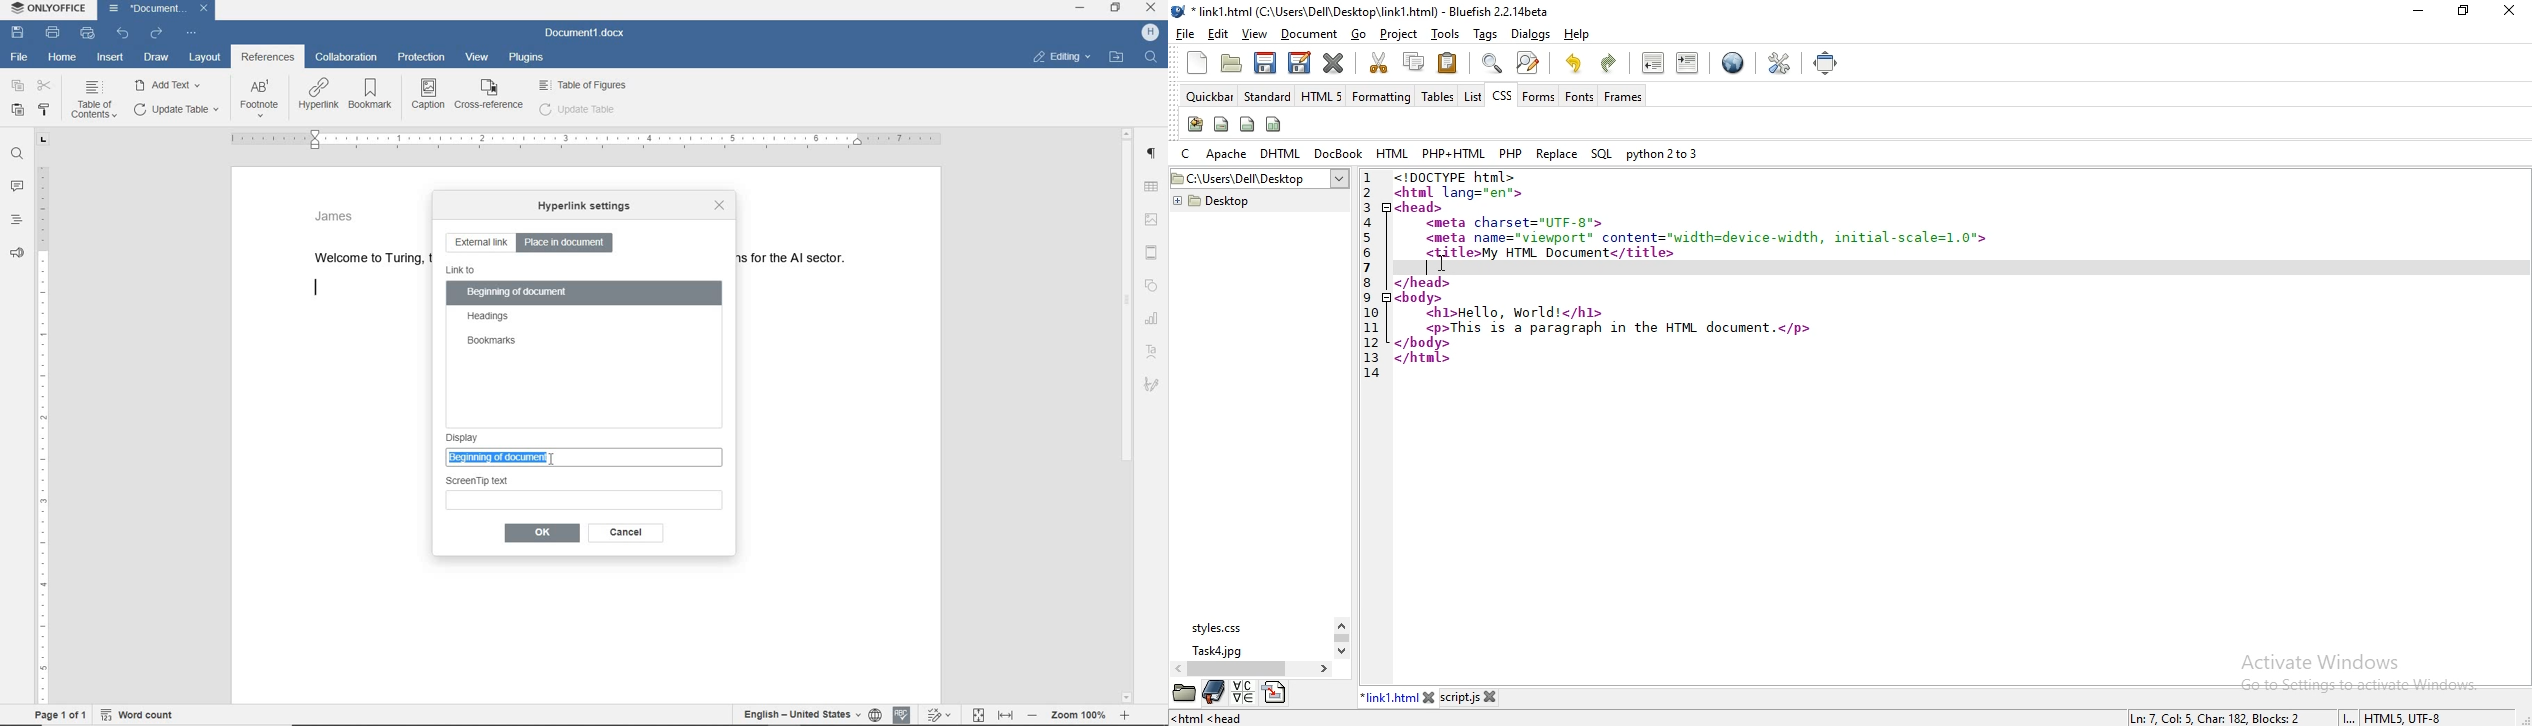  I want to click on fit topage, so click(978, 715).